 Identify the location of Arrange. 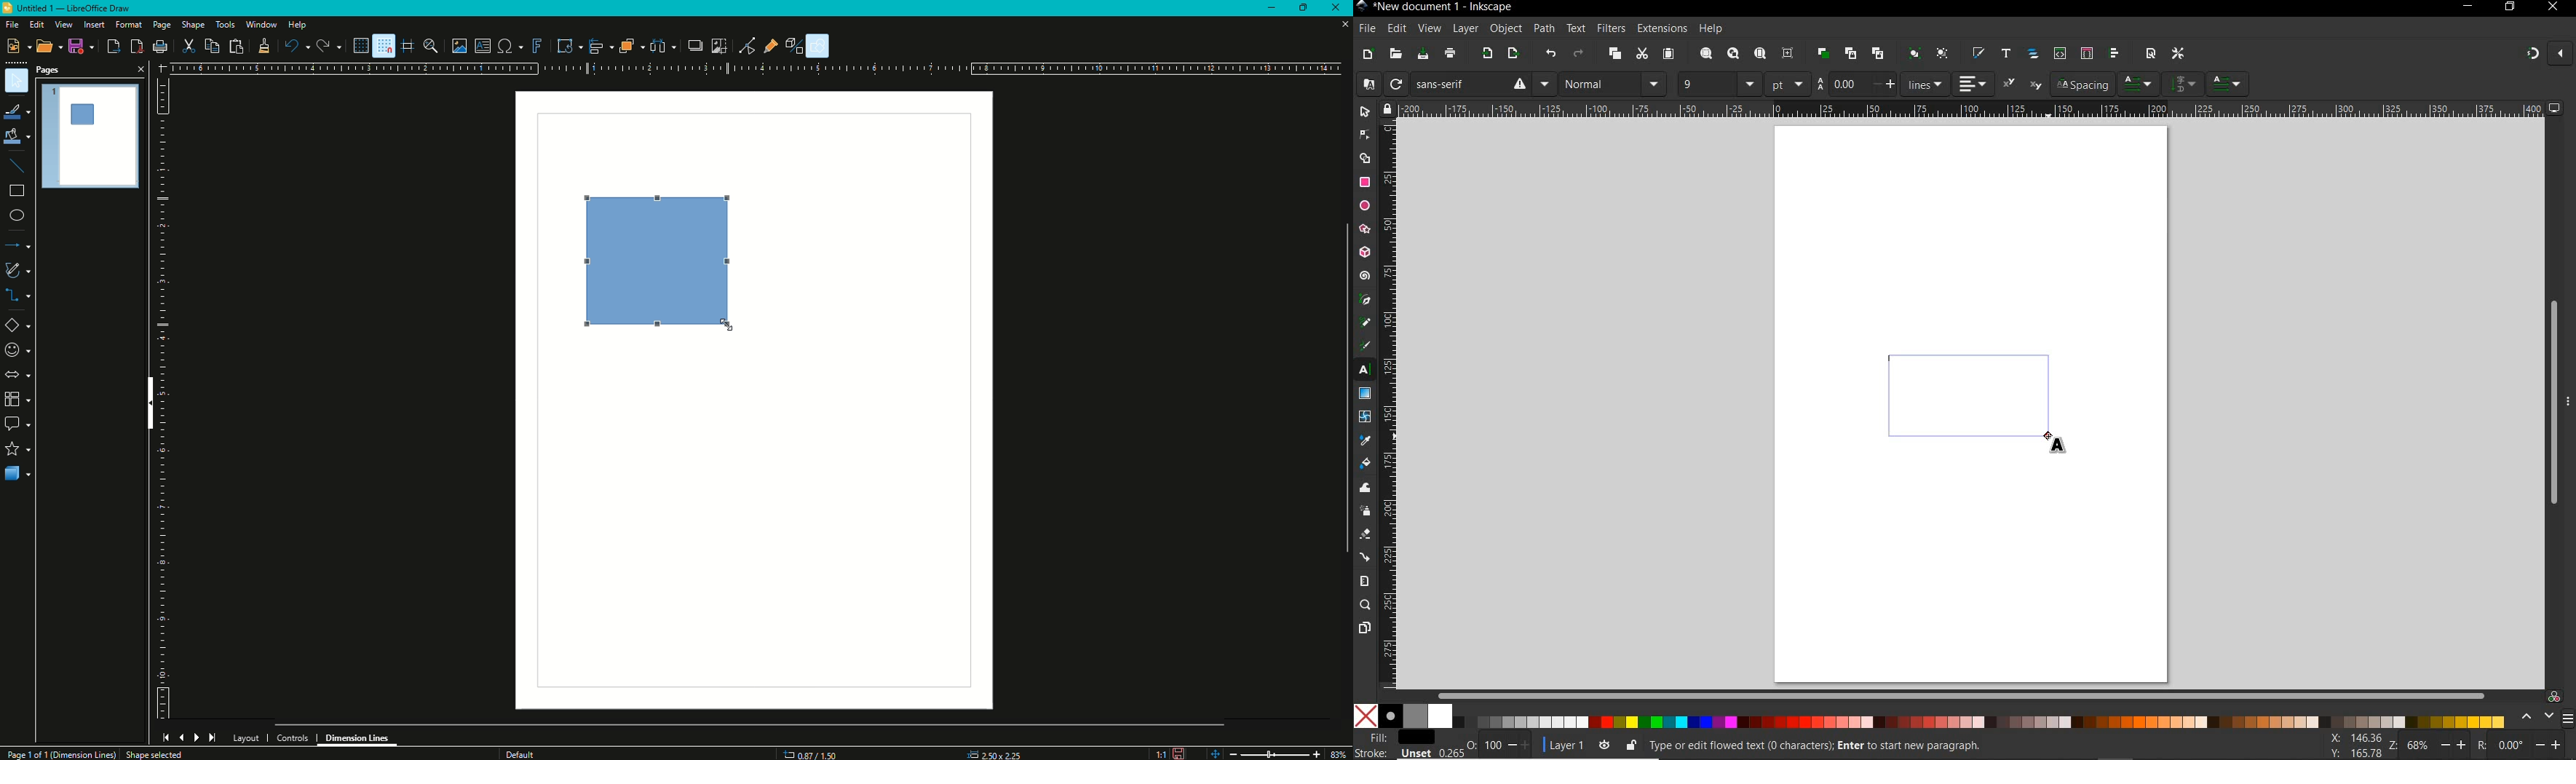
(630, 46).